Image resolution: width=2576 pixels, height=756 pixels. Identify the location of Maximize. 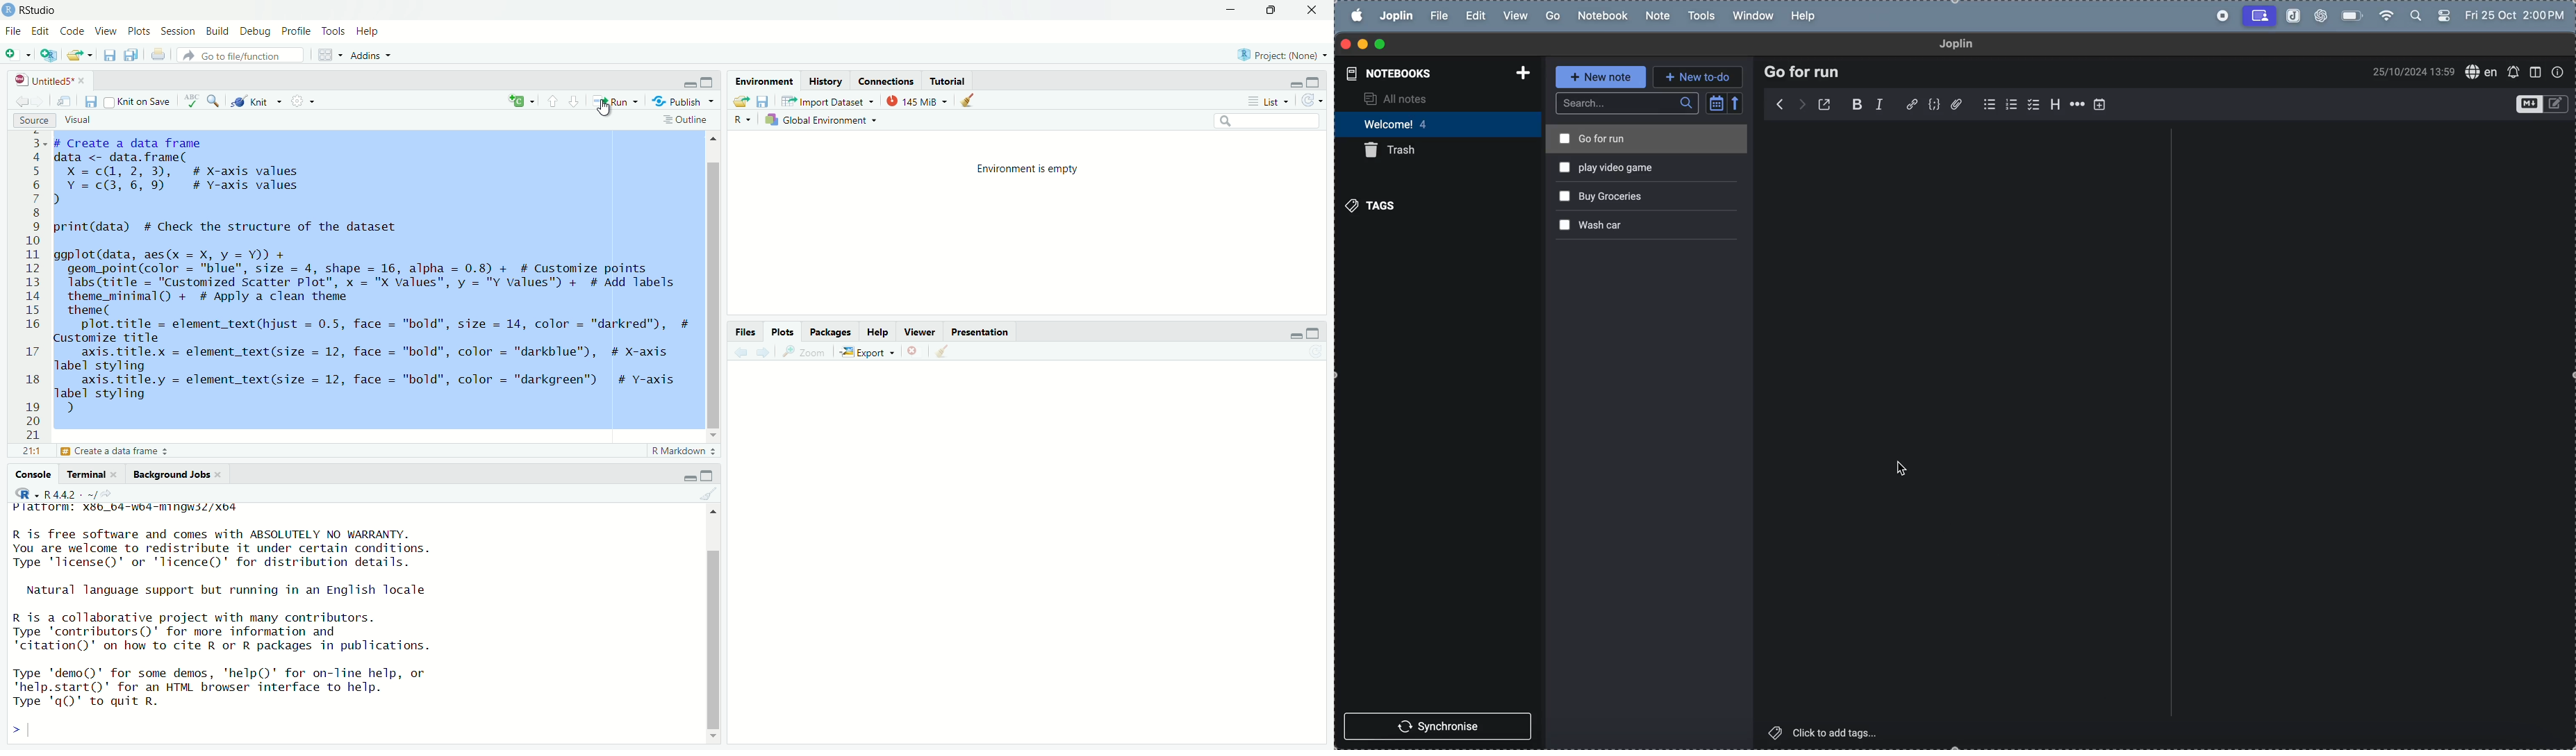
(709, 476).